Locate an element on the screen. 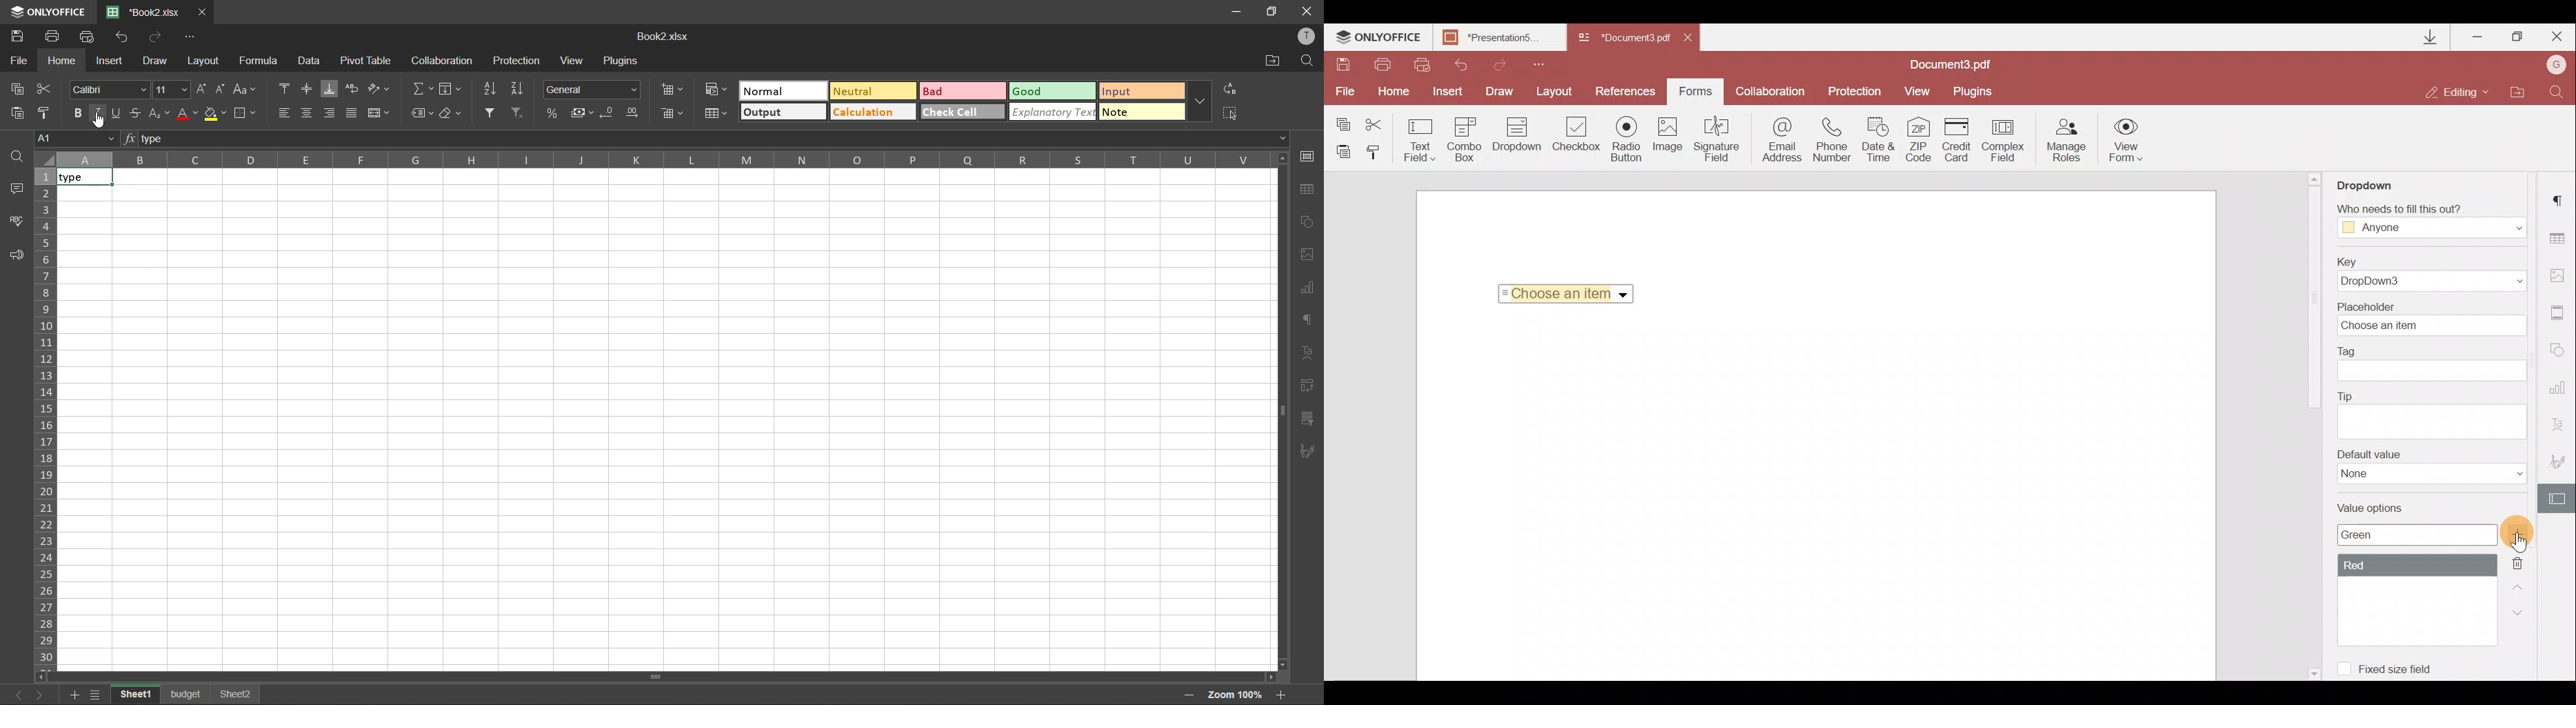 Image resolution: width=2576 pixels, height=728 pixels. profile is located at coordinates (1304, 37).